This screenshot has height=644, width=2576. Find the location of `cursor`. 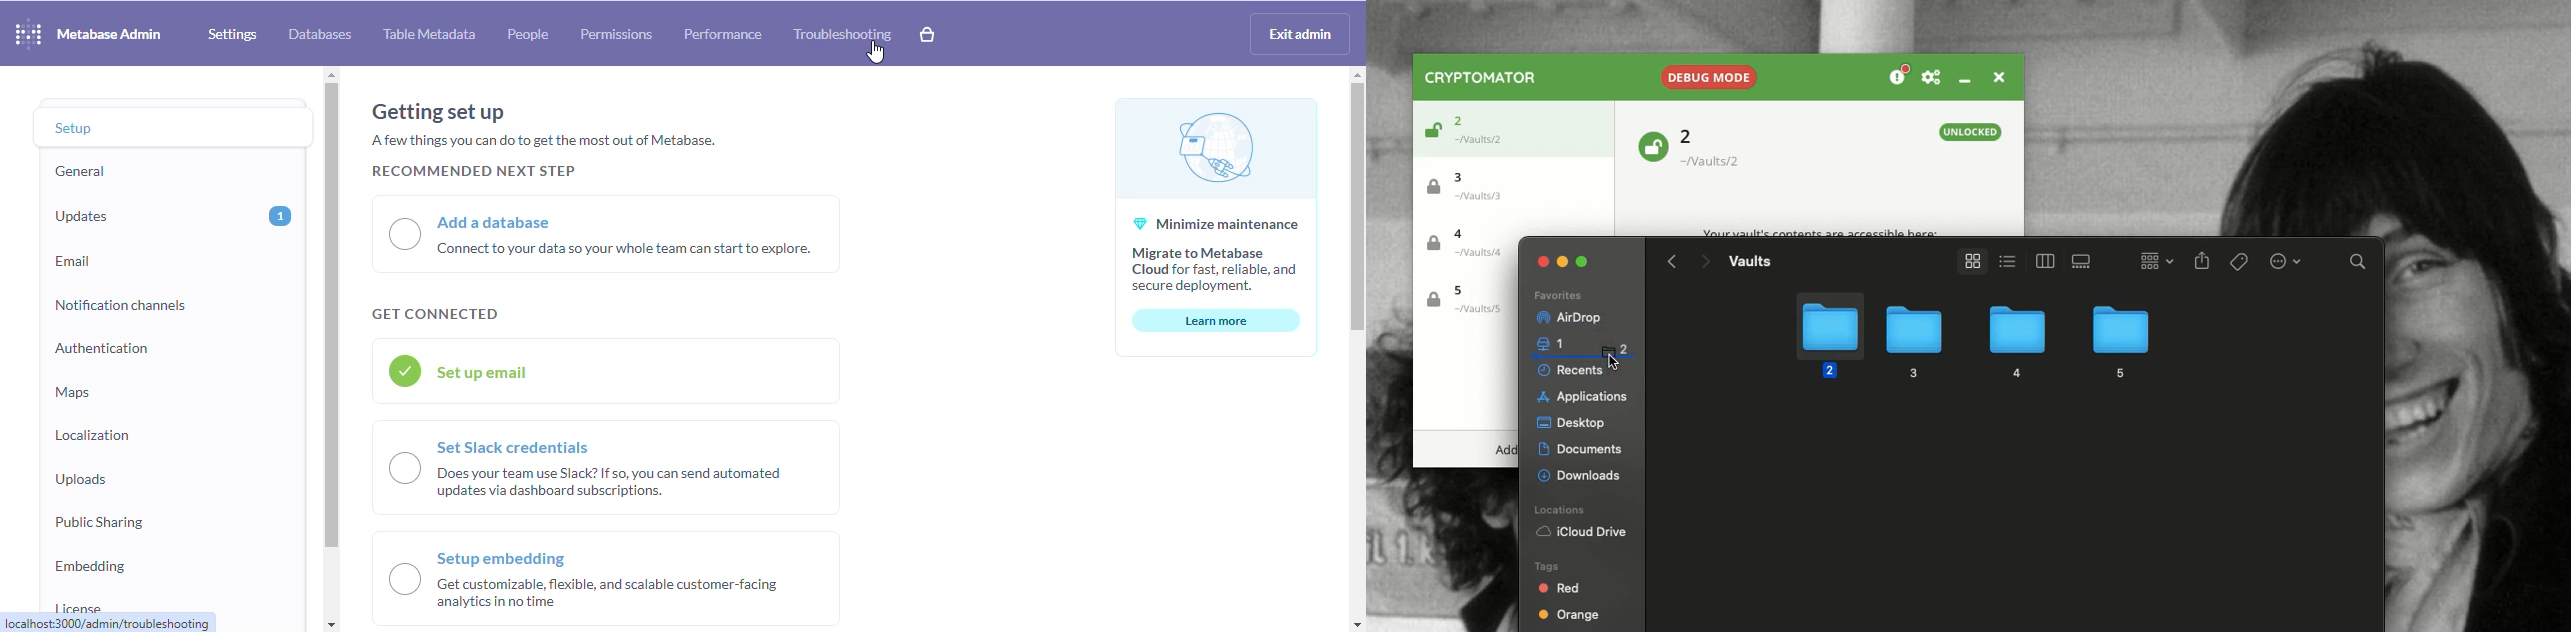

cursor is located at coordinates (876, 52).